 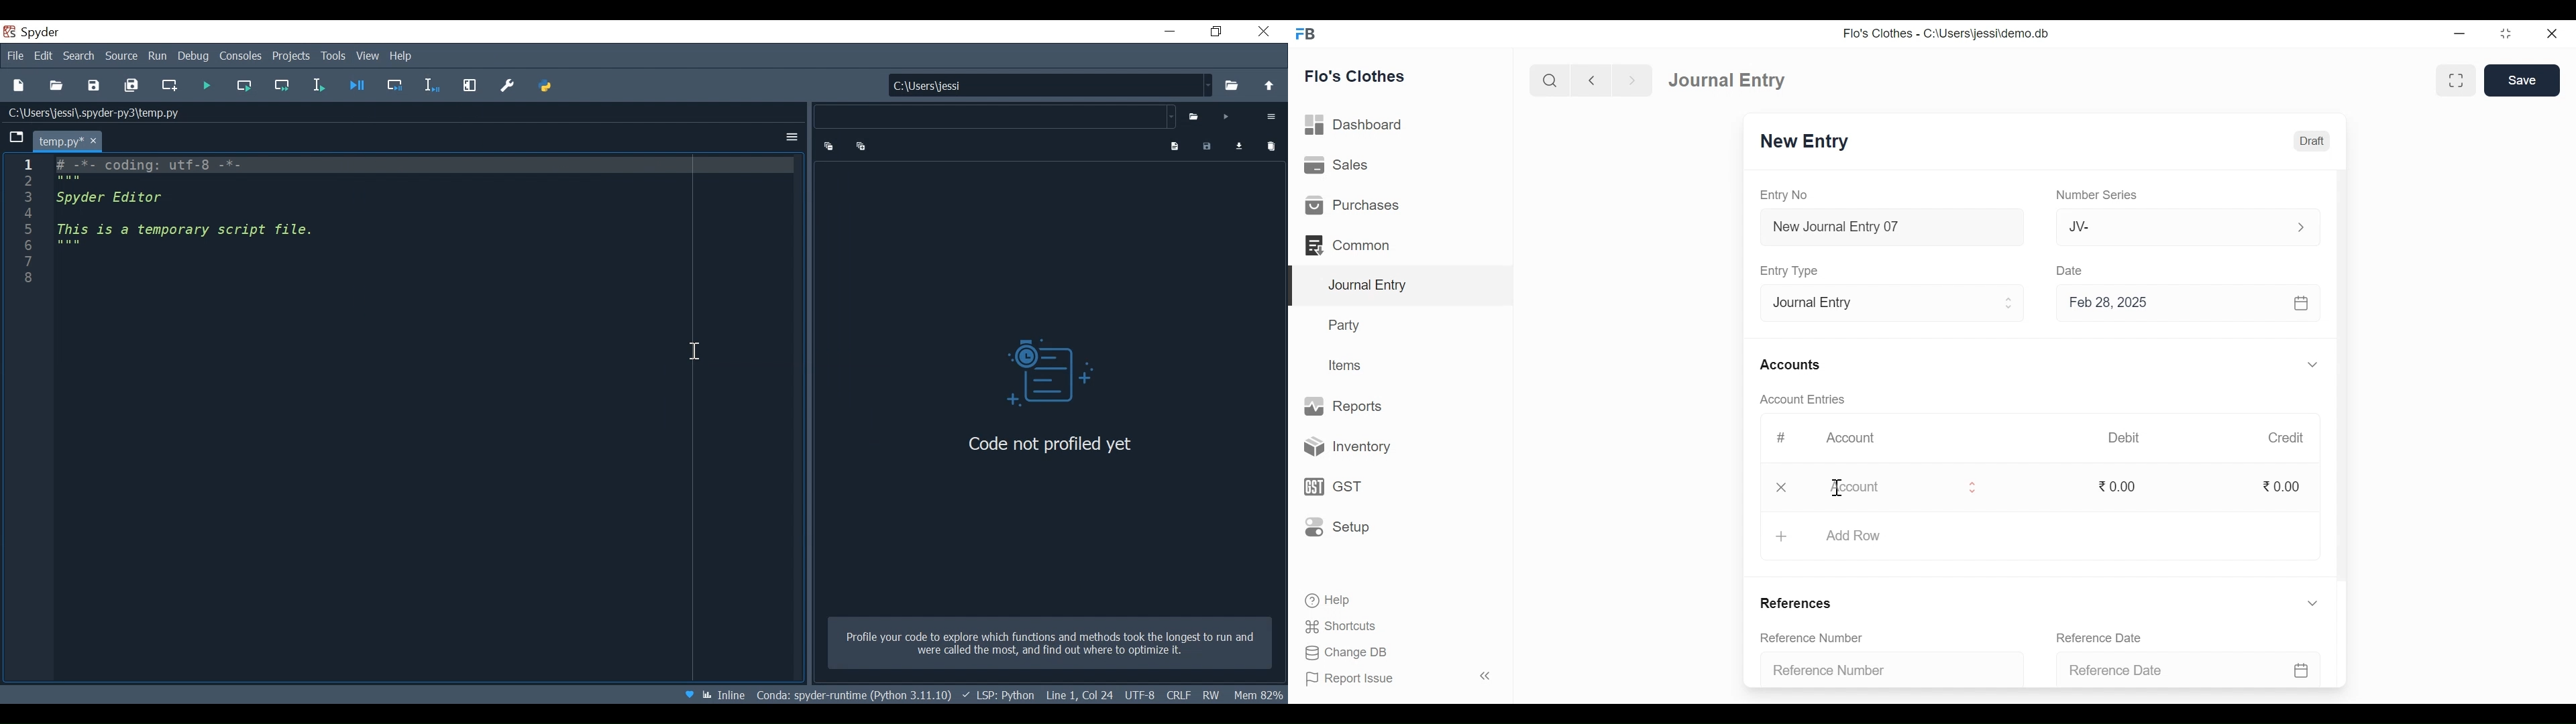 I want to click on Run, so click(x=156, y=56).